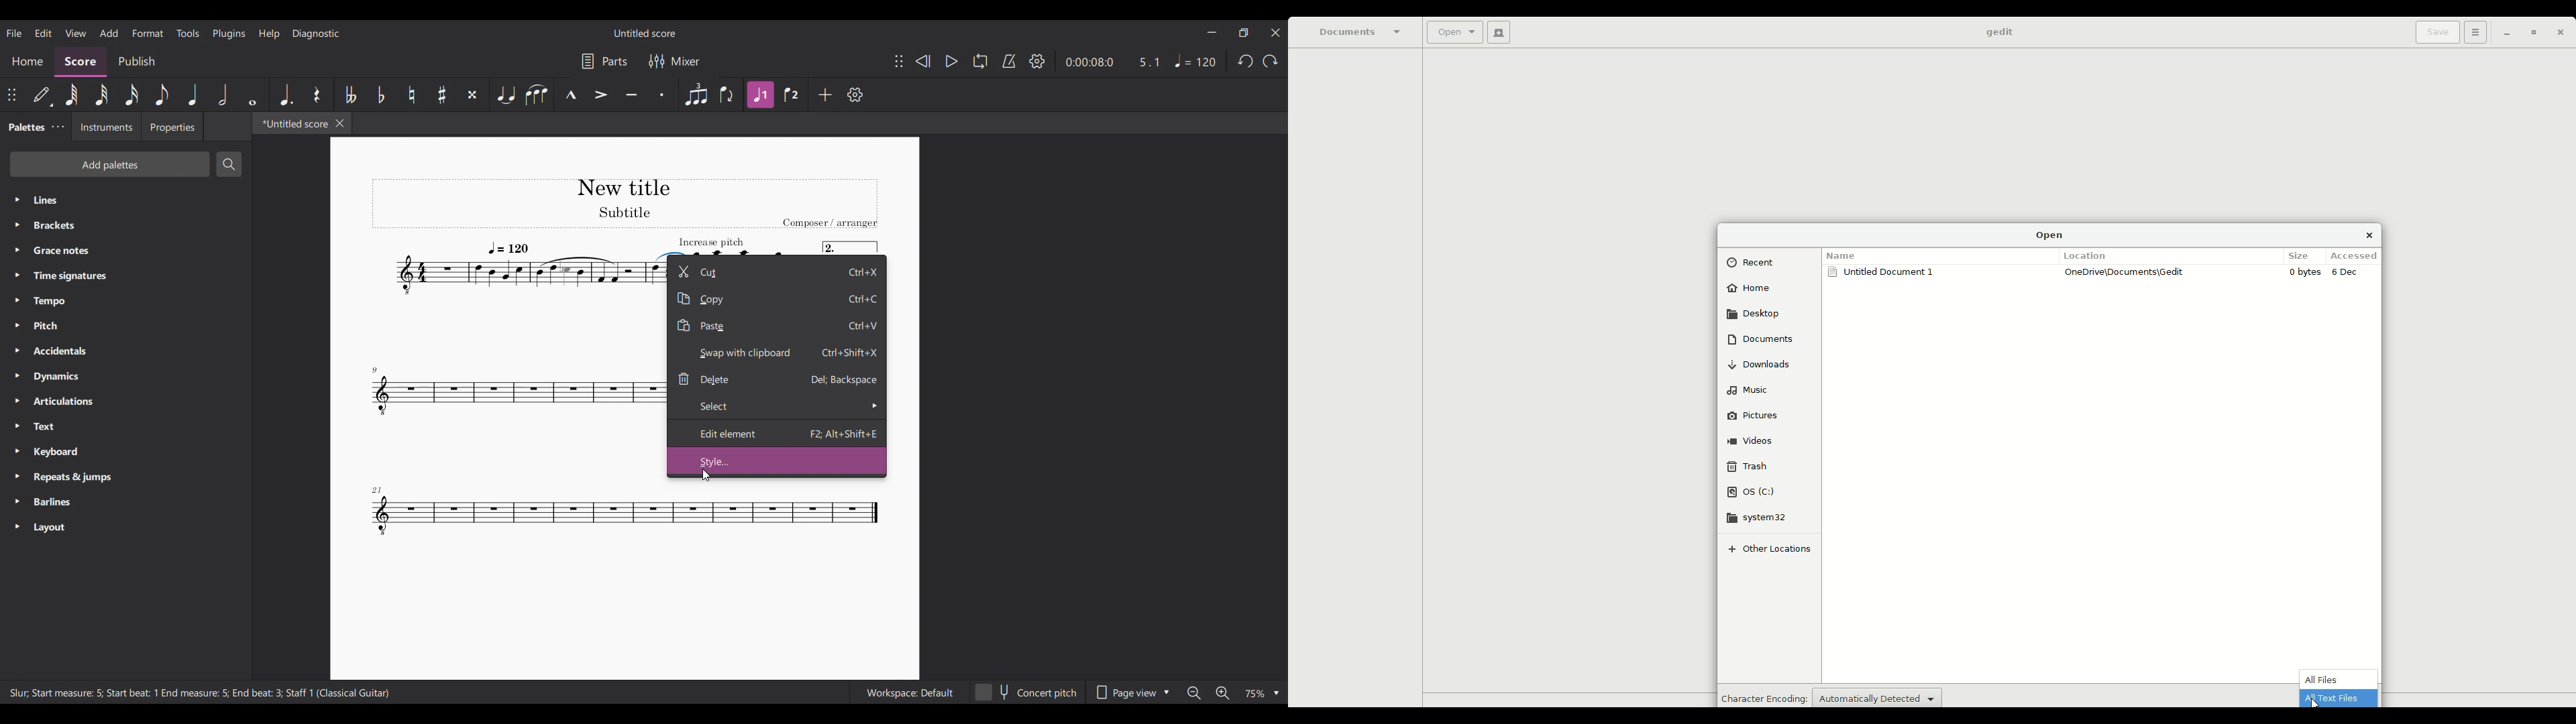 The width and height of the screenshot is (2576, 728). Describe the element at coordinates (910, 692) in the screenshot. I see `Workspace: Default` at that location.